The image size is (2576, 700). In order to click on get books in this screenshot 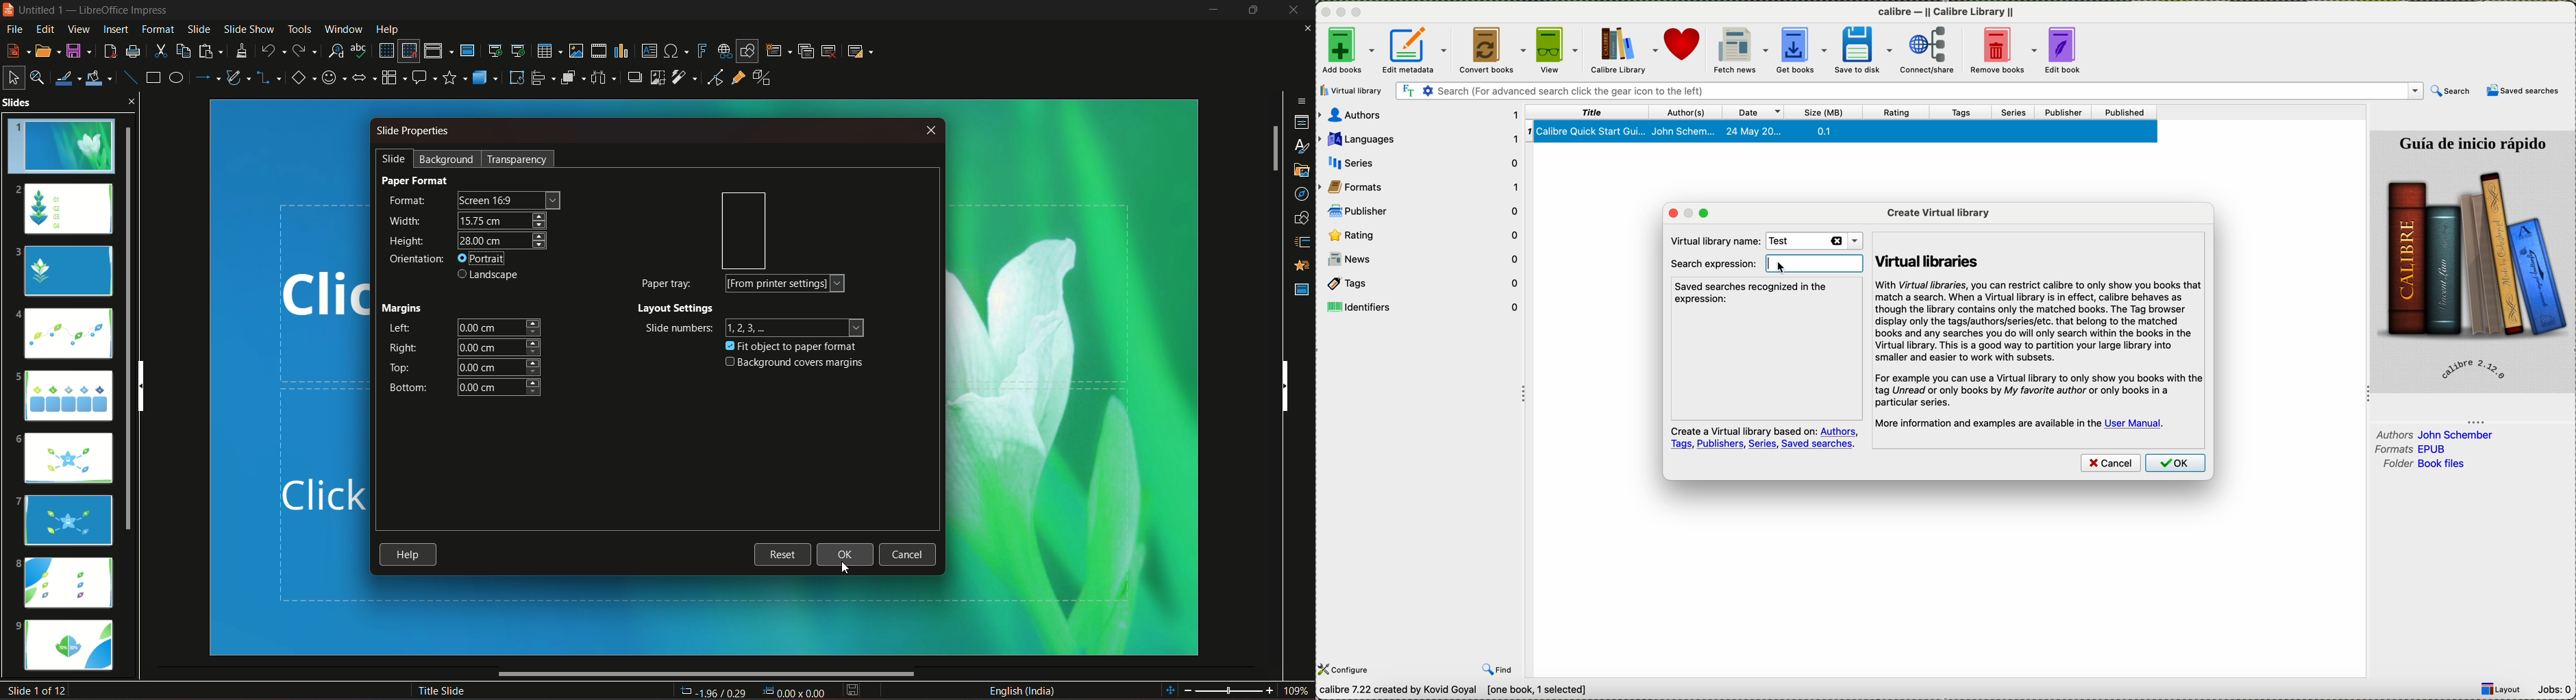, I will do `click(1803, 50)`.